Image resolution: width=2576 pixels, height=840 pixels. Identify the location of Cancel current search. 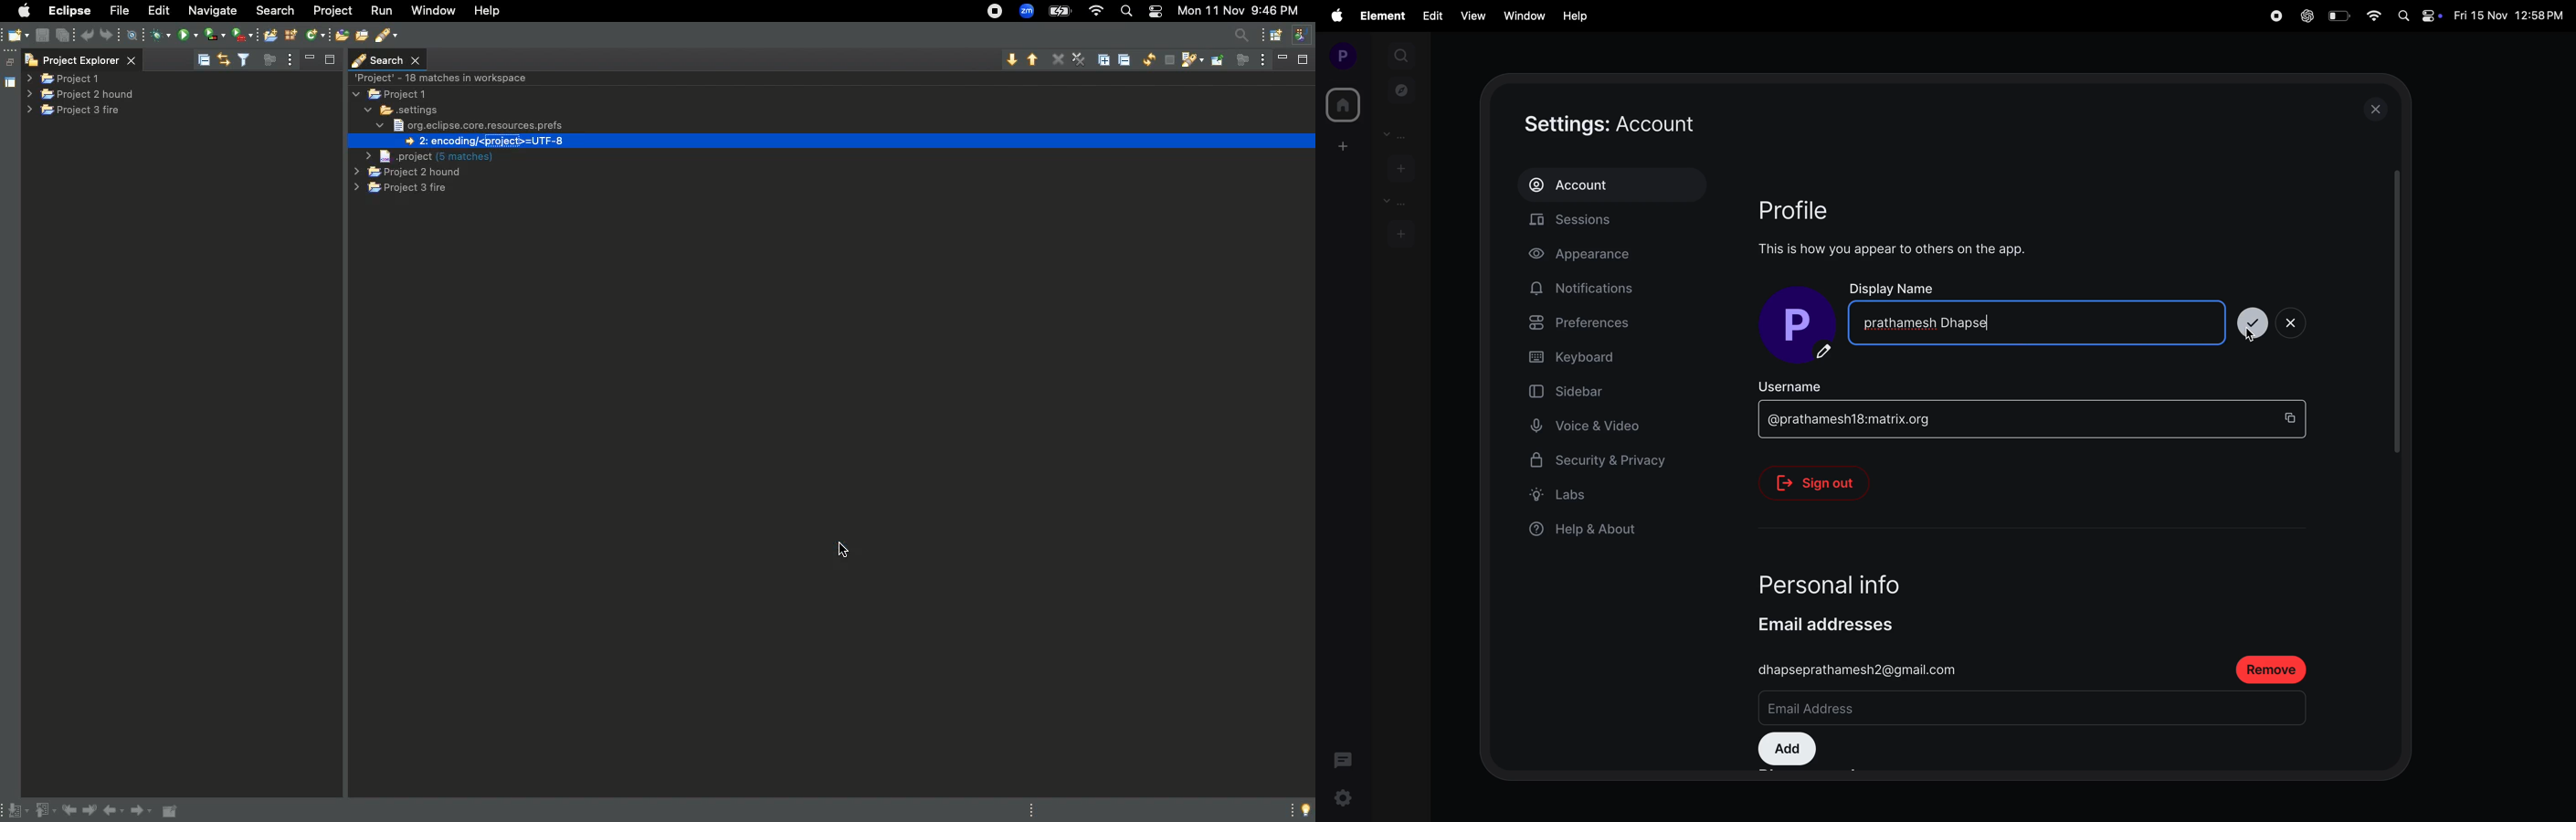
(1168, 61).